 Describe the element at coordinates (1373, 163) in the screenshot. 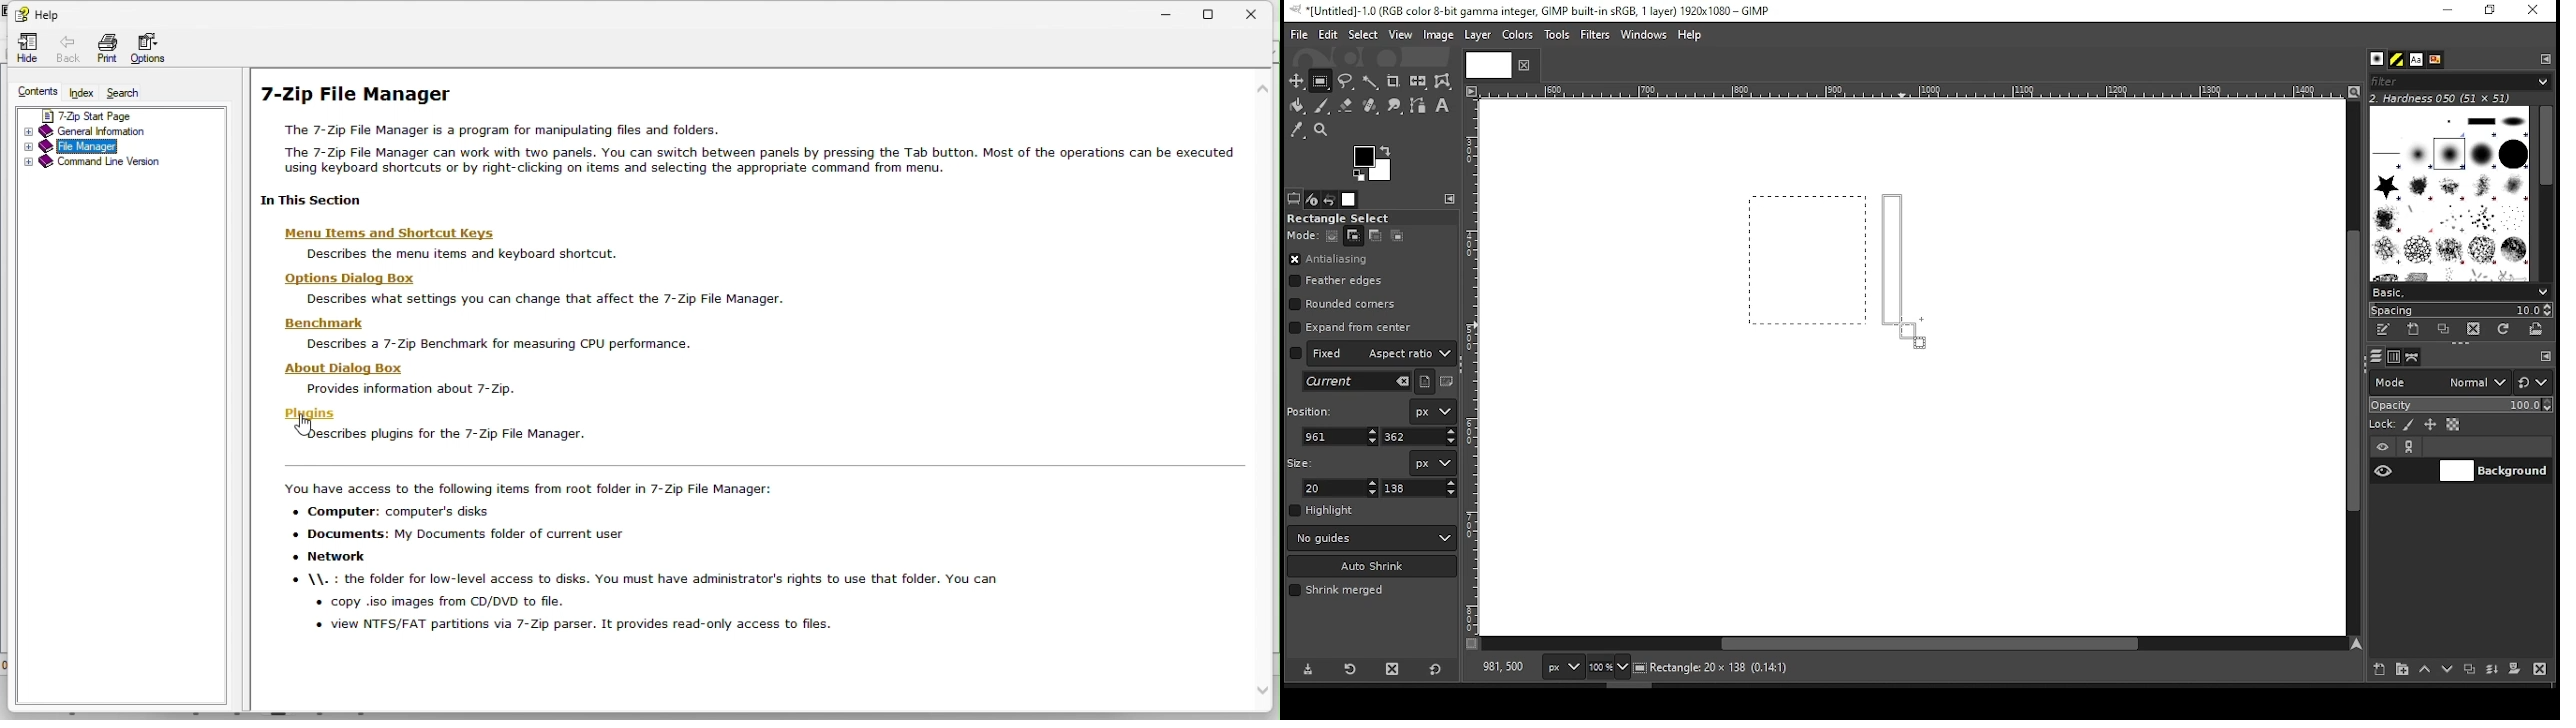

I see `colors` at that location.